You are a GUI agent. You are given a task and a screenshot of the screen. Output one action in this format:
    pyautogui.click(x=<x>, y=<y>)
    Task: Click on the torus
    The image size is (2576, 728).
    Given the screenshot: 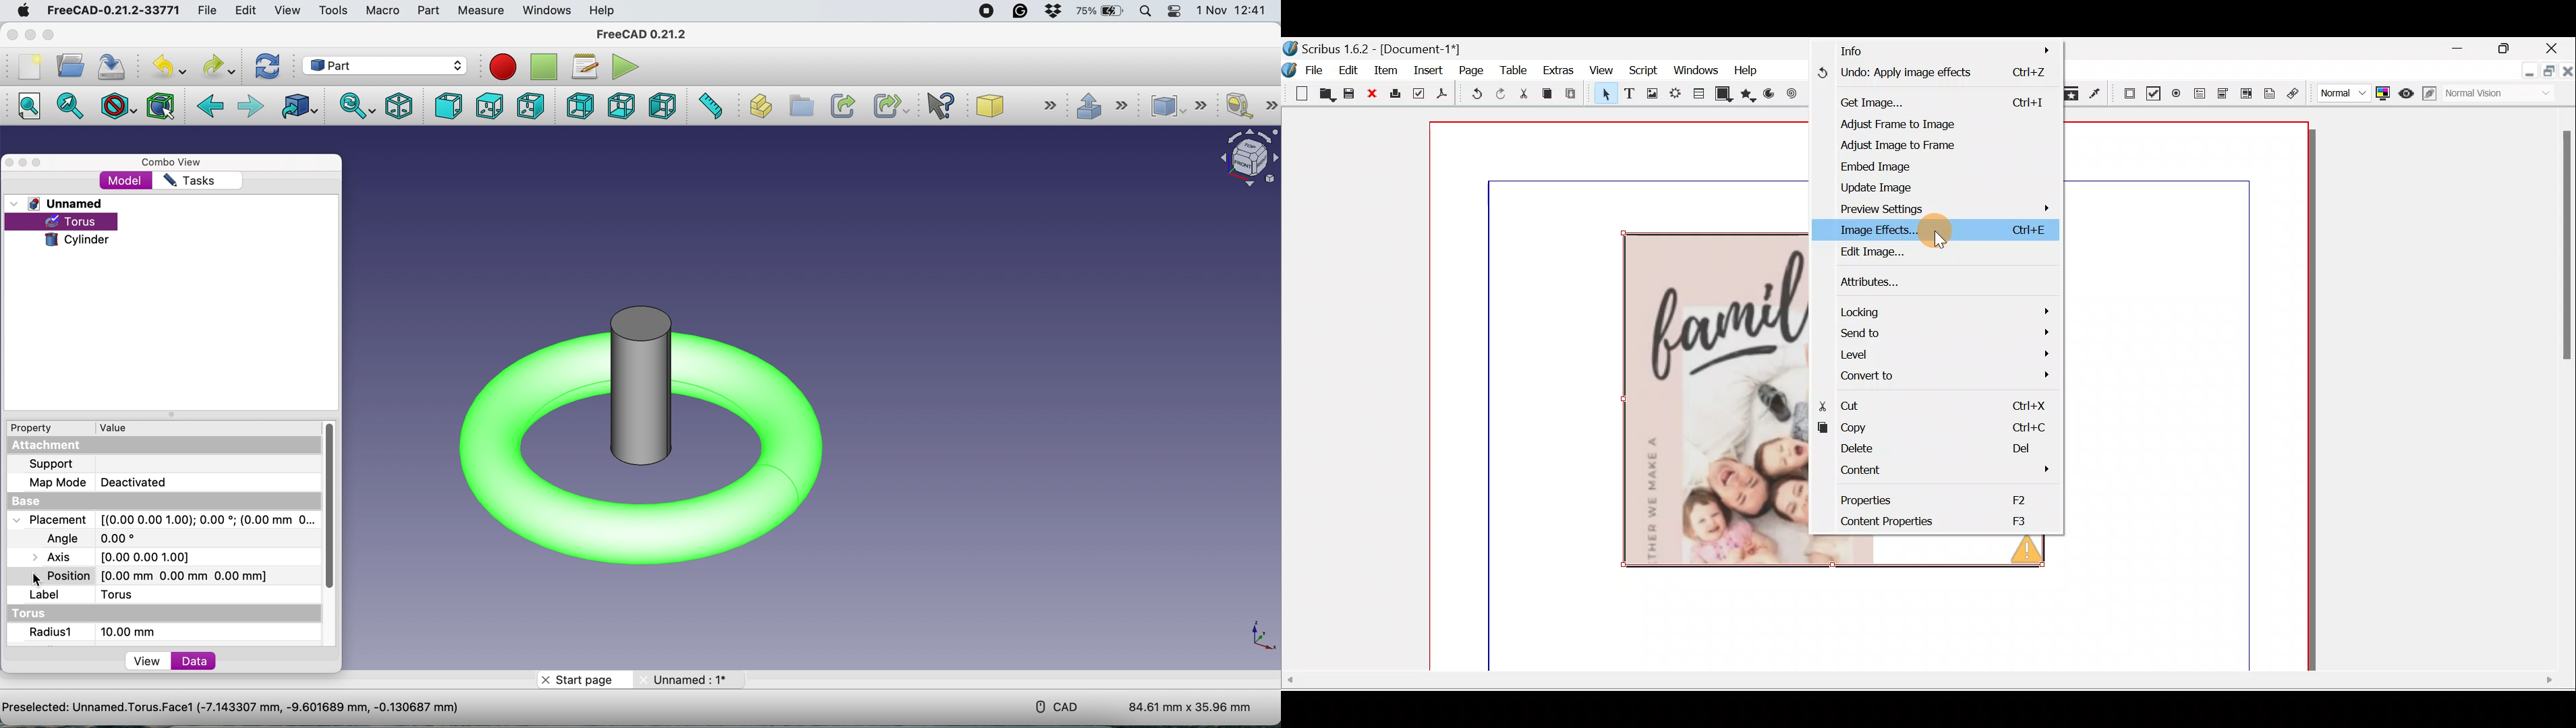 What is the action you would take?
    pyautogui.click(x=131, y=595)
    